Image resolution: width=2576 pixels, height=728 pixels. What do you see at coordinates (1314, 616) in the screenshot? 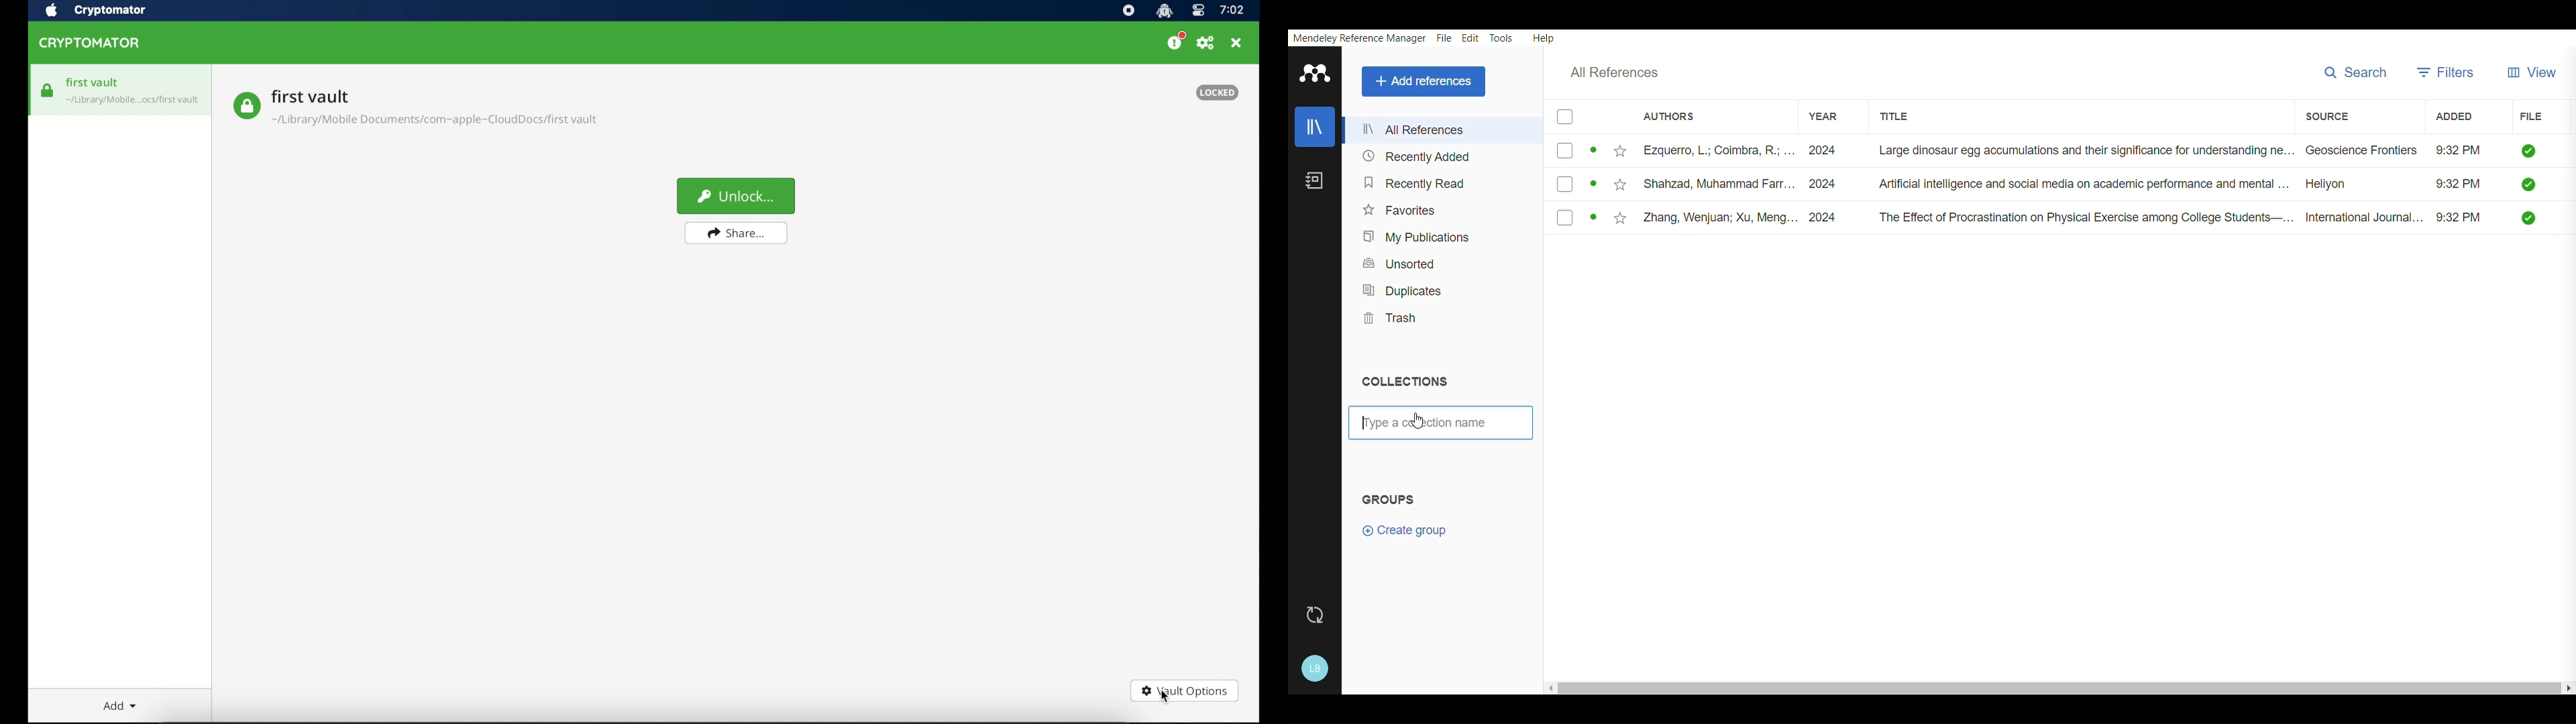
I see `Sync` at bounding box center [1314, 616].